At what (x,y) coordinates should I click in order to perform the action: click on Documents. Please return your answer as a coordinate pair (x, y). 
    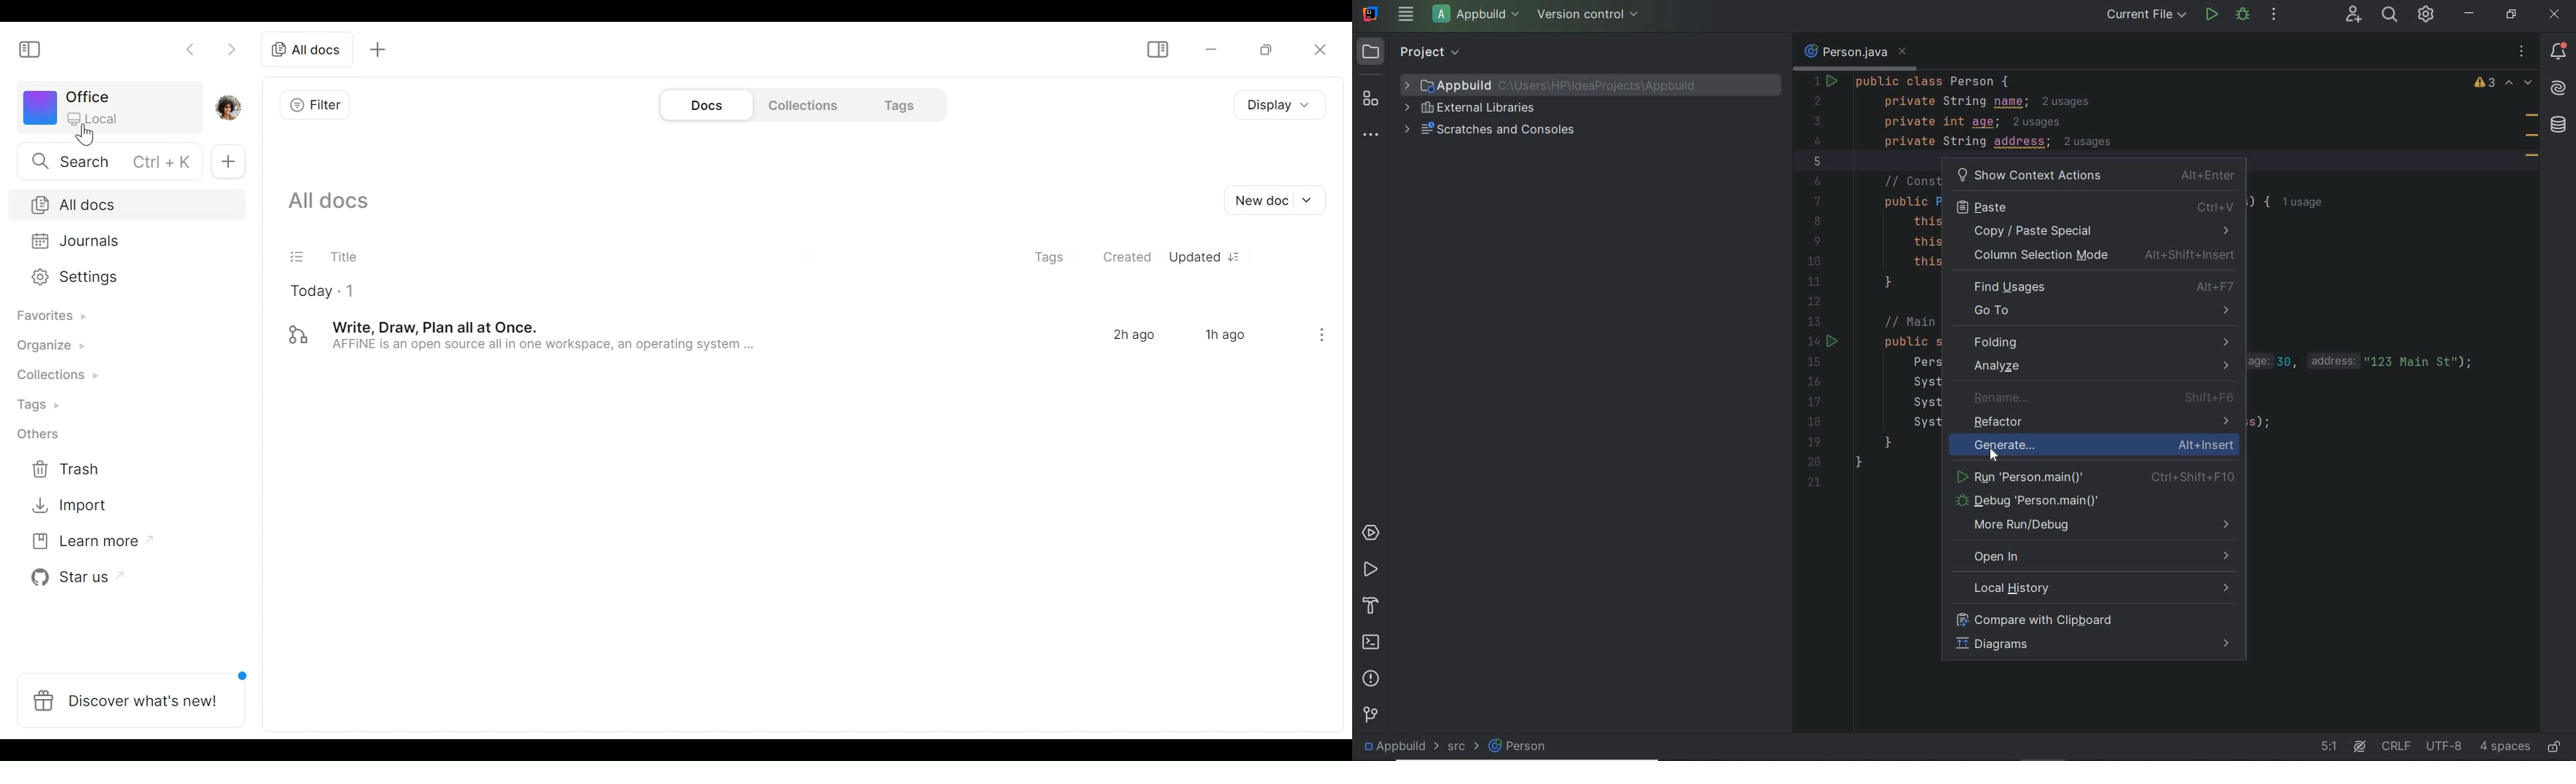
    Looking at the image, I should click on (706, 105).